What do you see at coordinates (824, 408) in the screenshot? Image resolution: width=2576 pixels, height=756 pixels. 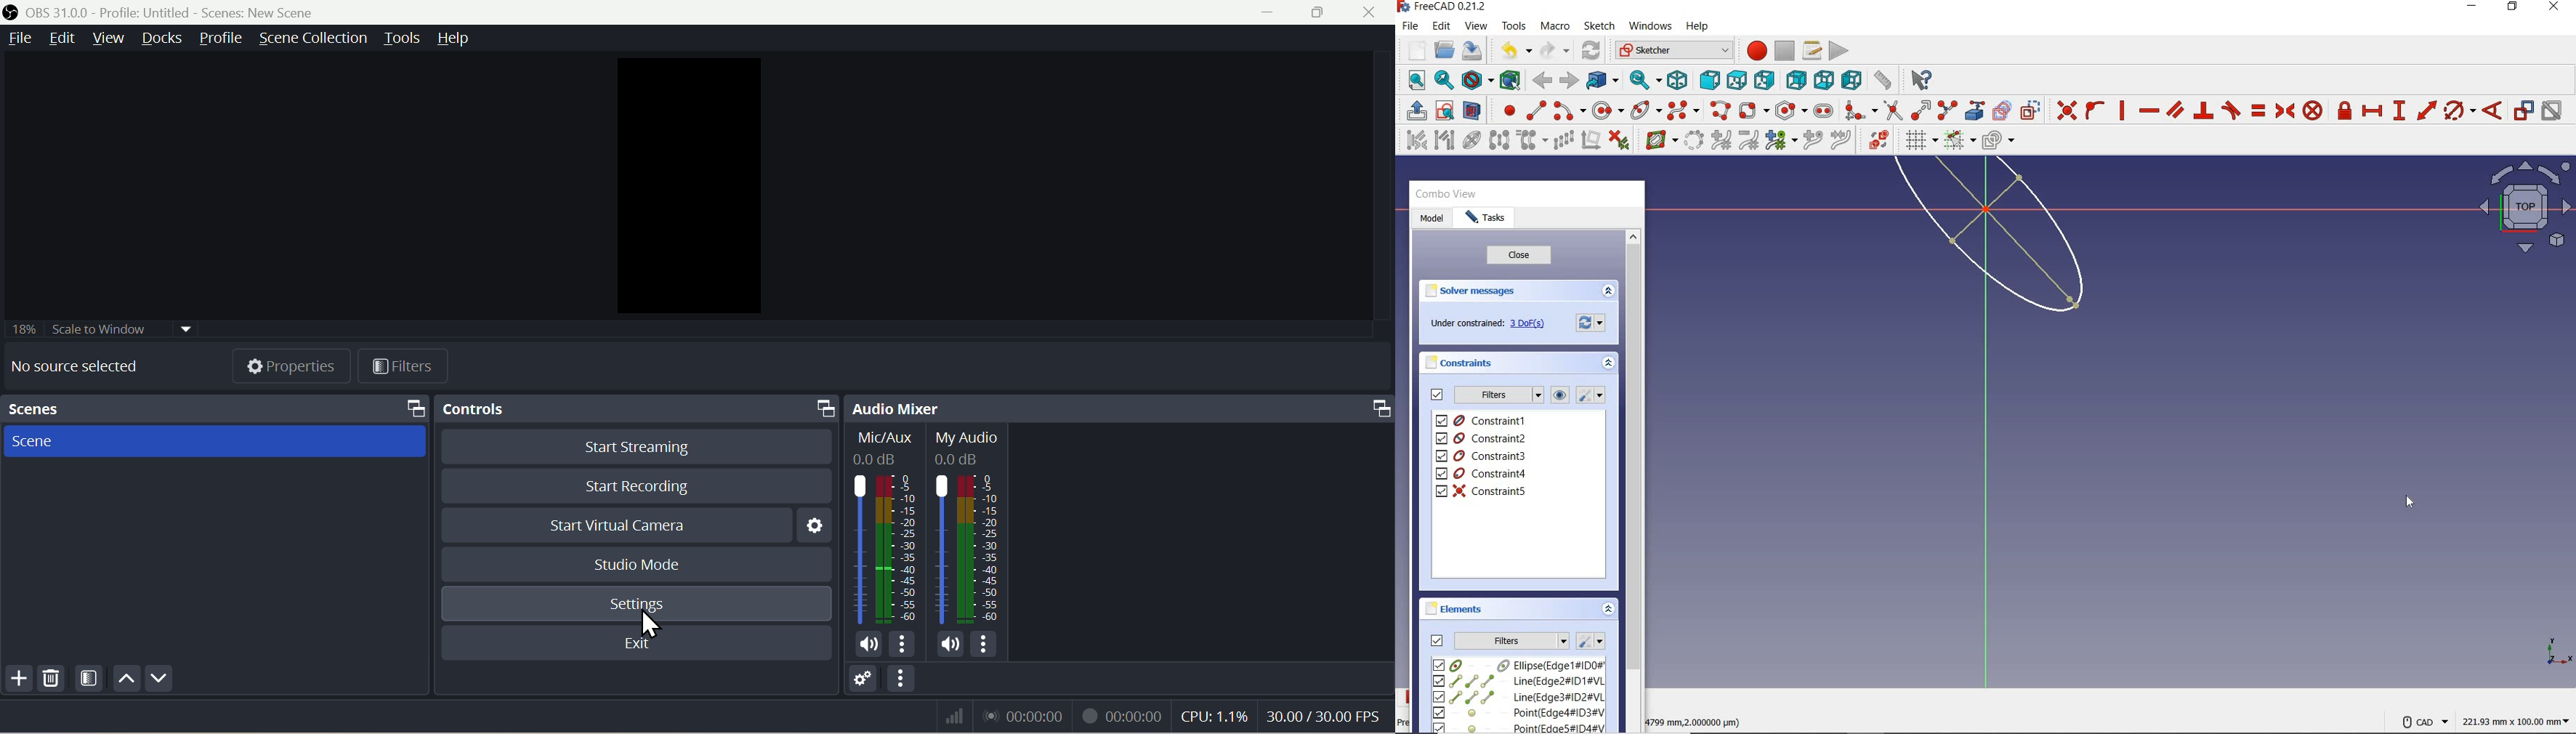 I see `Maximize Window` at bounding box center [824, 408].